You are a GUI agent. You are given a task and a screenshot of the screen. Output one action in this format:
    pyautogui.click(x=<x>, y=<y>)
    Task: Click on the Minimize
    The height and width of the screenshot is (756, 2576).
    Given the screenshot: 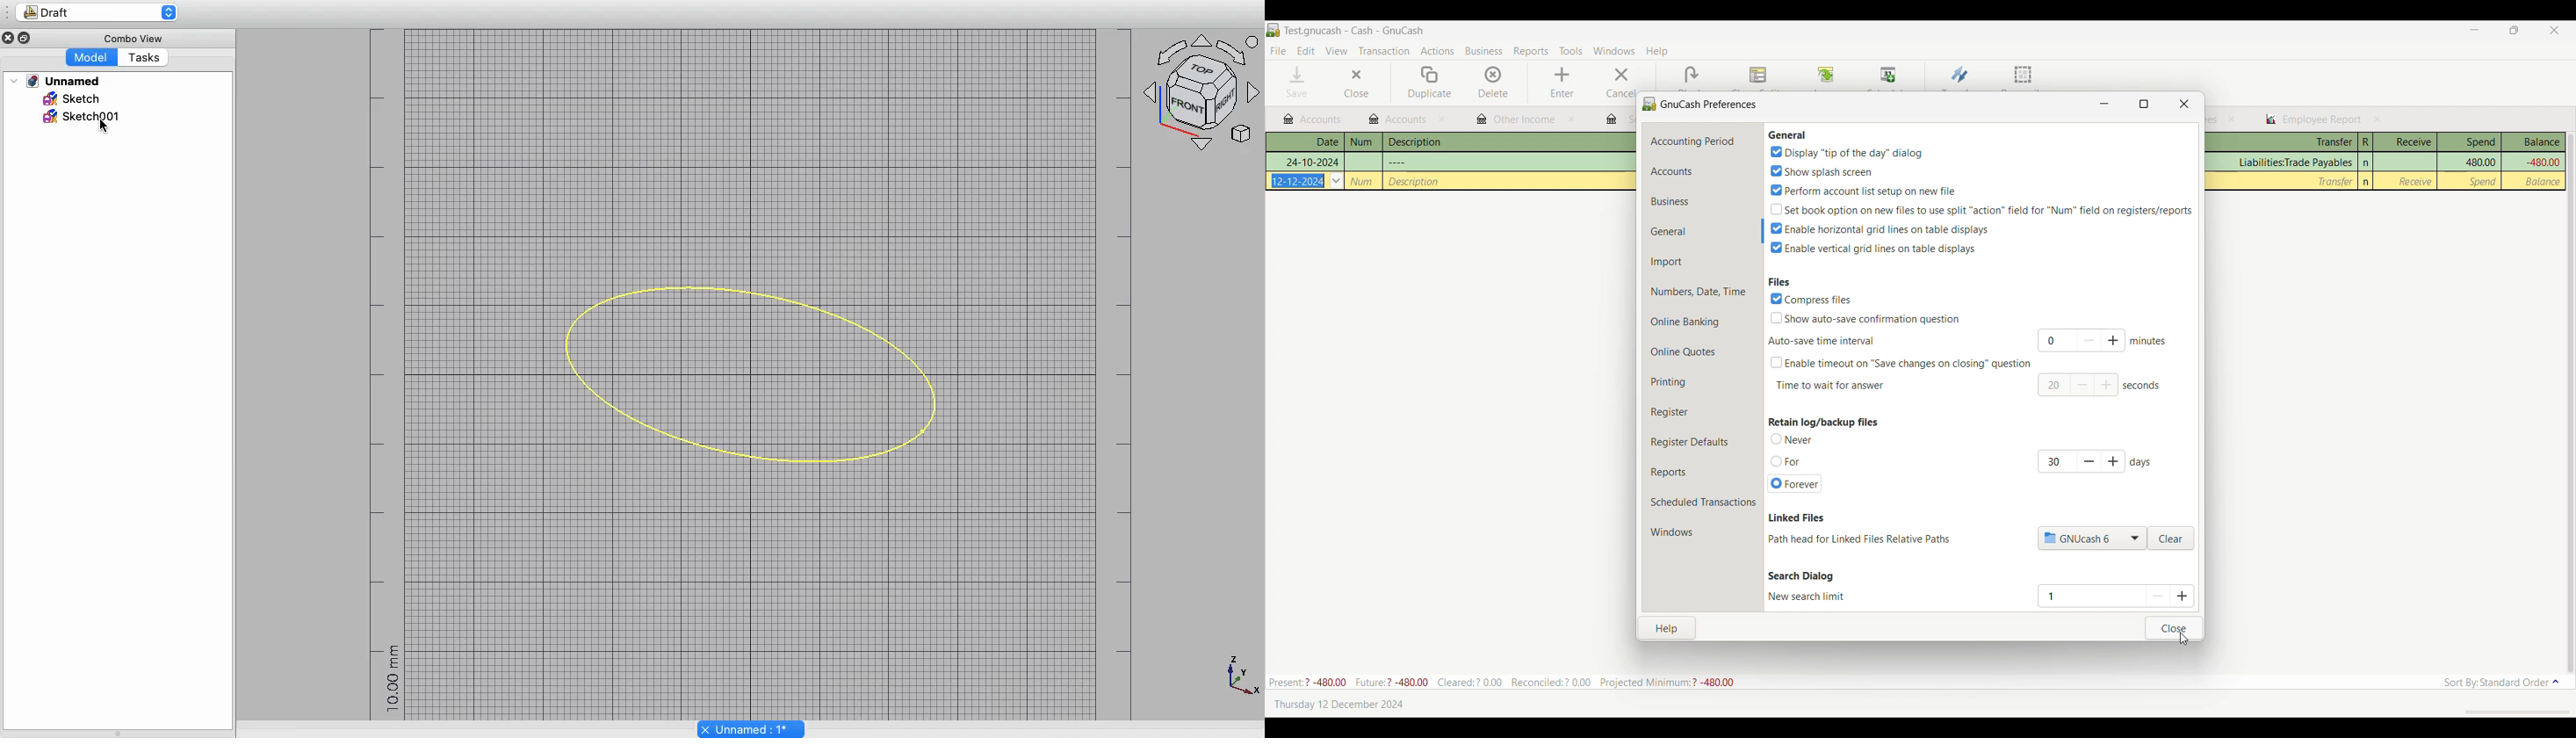 What is the action you would take?
    pyautogui.click(x=2475, y=29)
    